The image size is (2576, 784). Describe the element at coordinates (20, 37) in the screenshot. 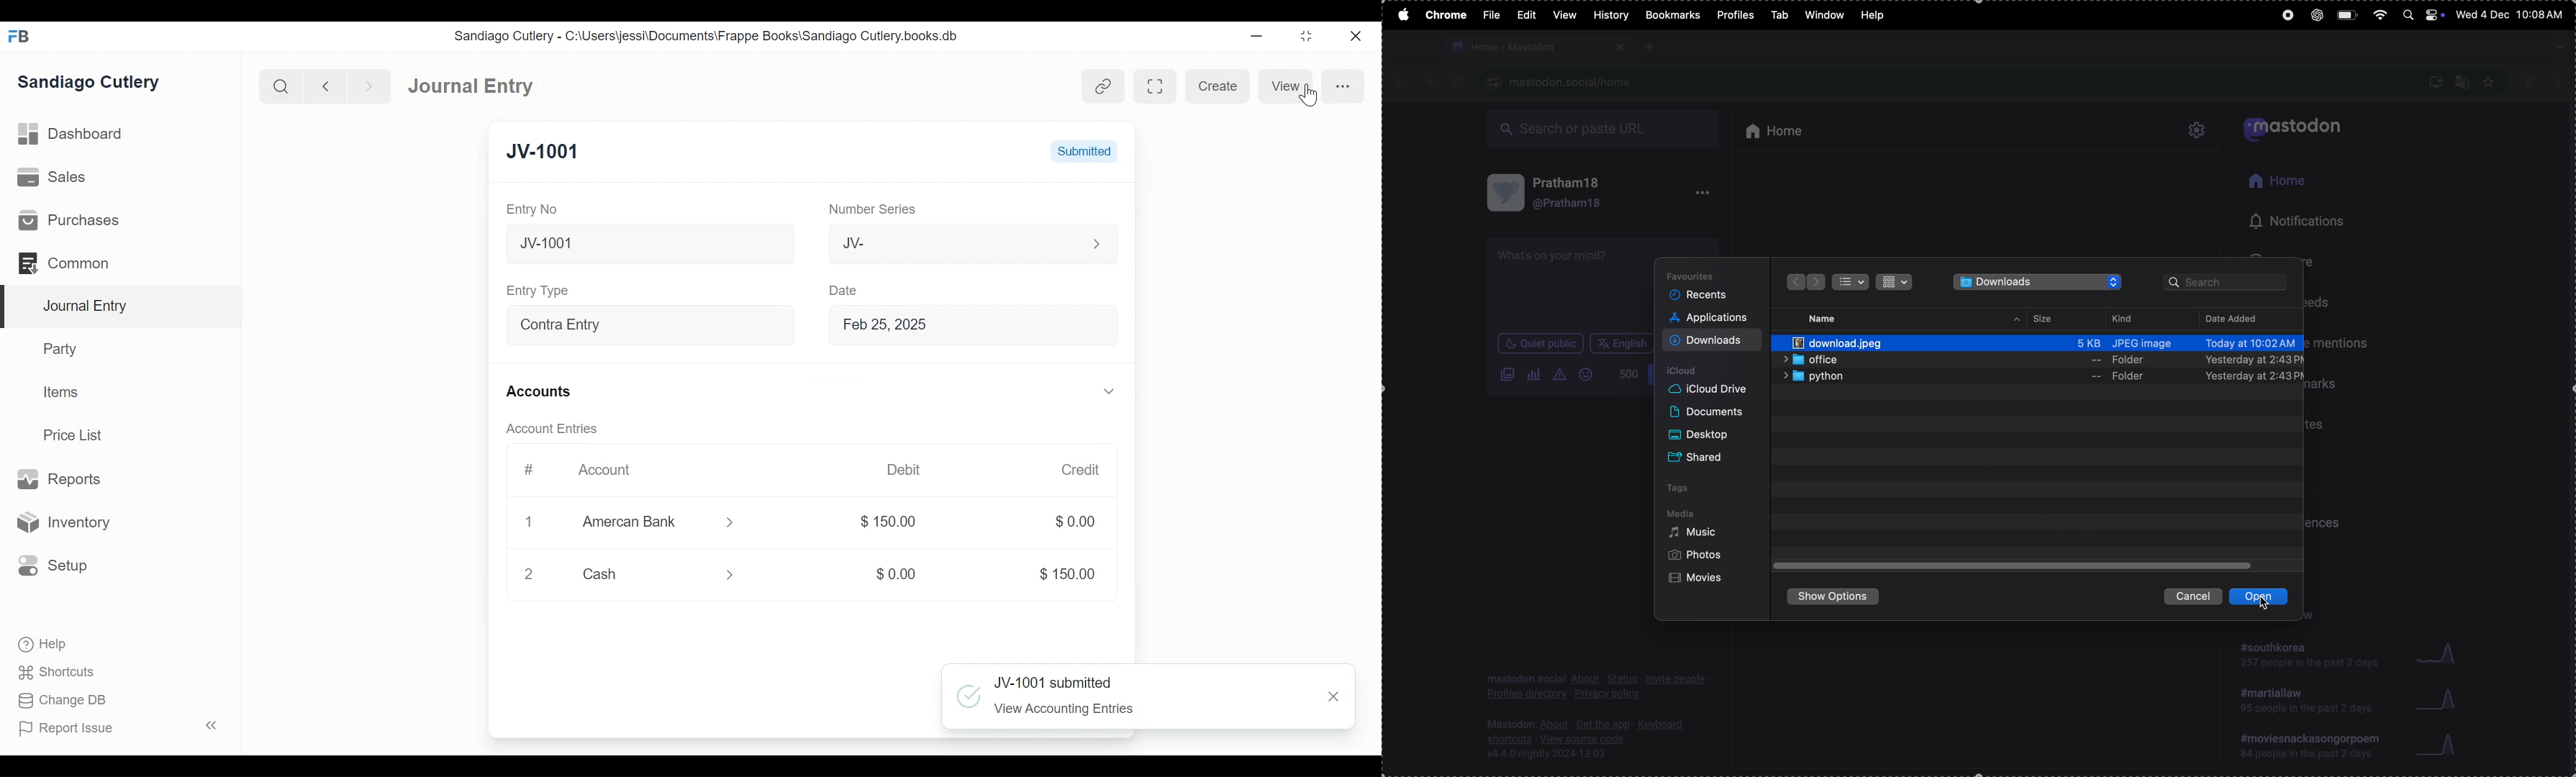

I see `Frappe Books Desktop icon` at that location.